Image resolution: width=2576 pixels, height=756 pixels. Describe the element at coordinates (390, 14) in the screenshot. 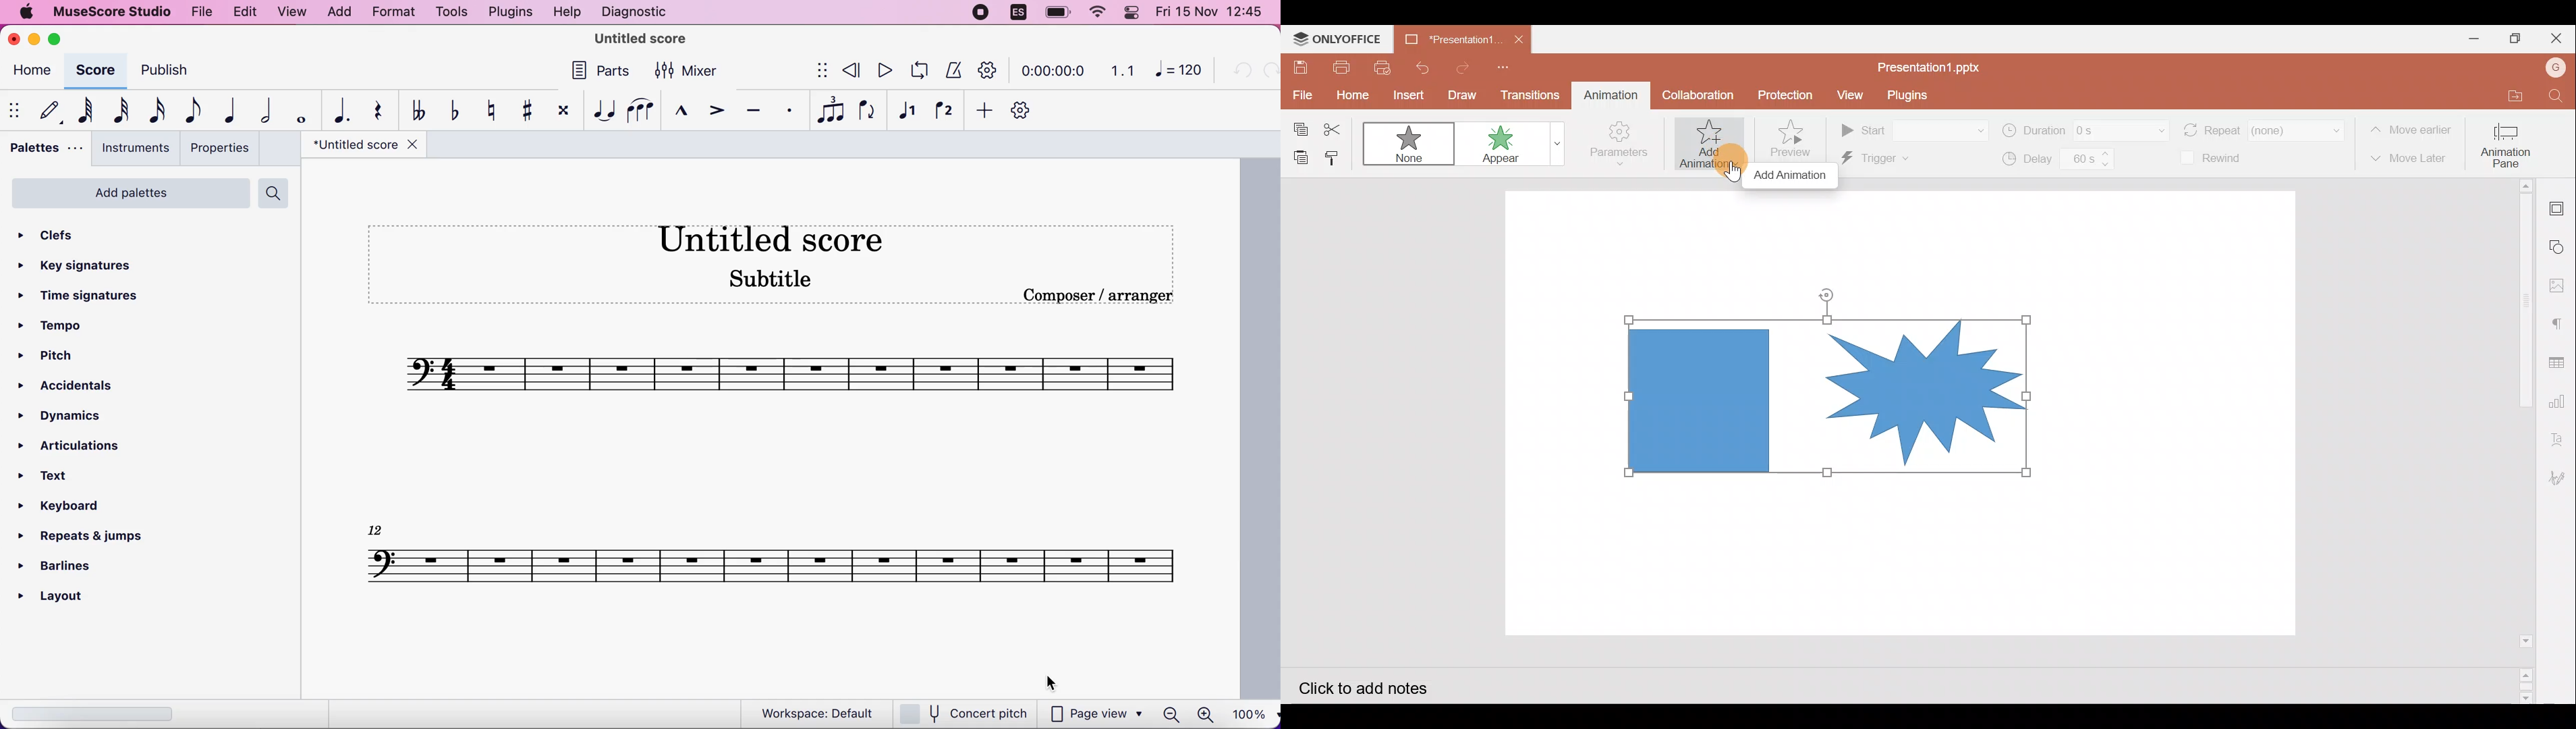

I see `format` at that location.